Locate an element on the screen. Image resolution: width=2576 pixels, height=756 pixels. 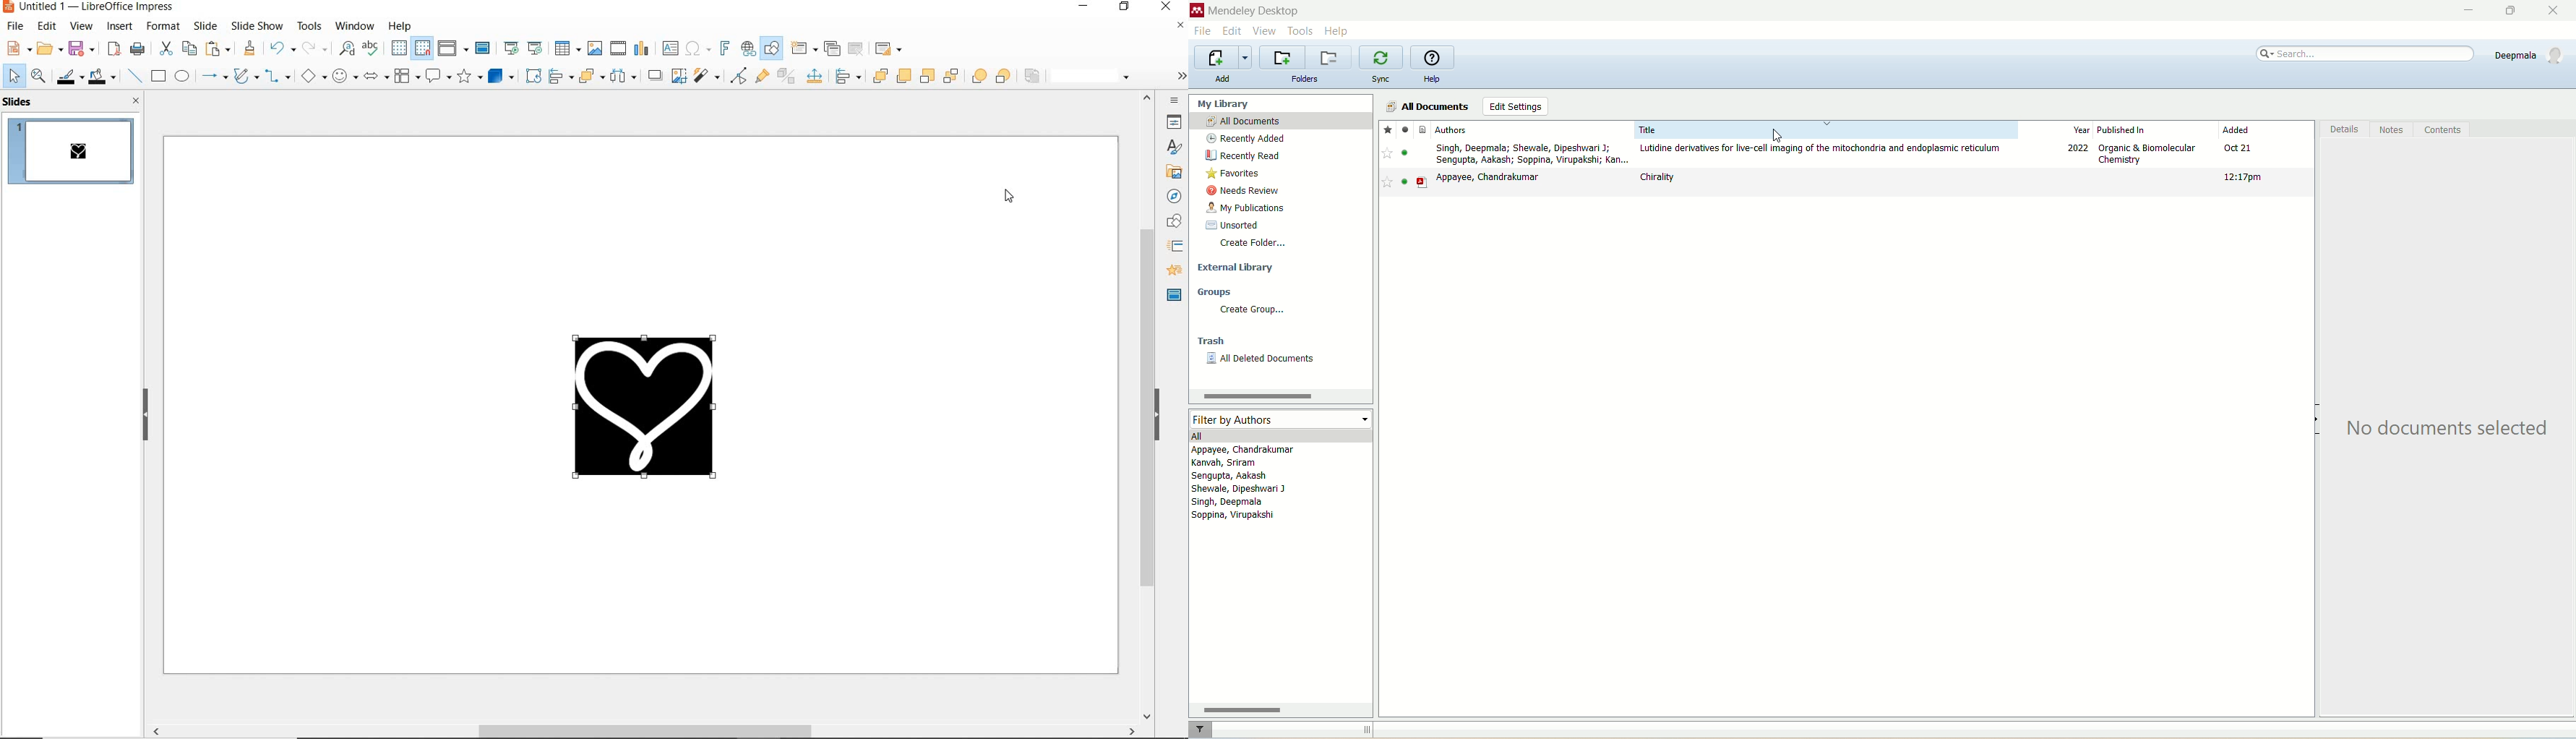
rectangle is located at coordinates (159, 76).